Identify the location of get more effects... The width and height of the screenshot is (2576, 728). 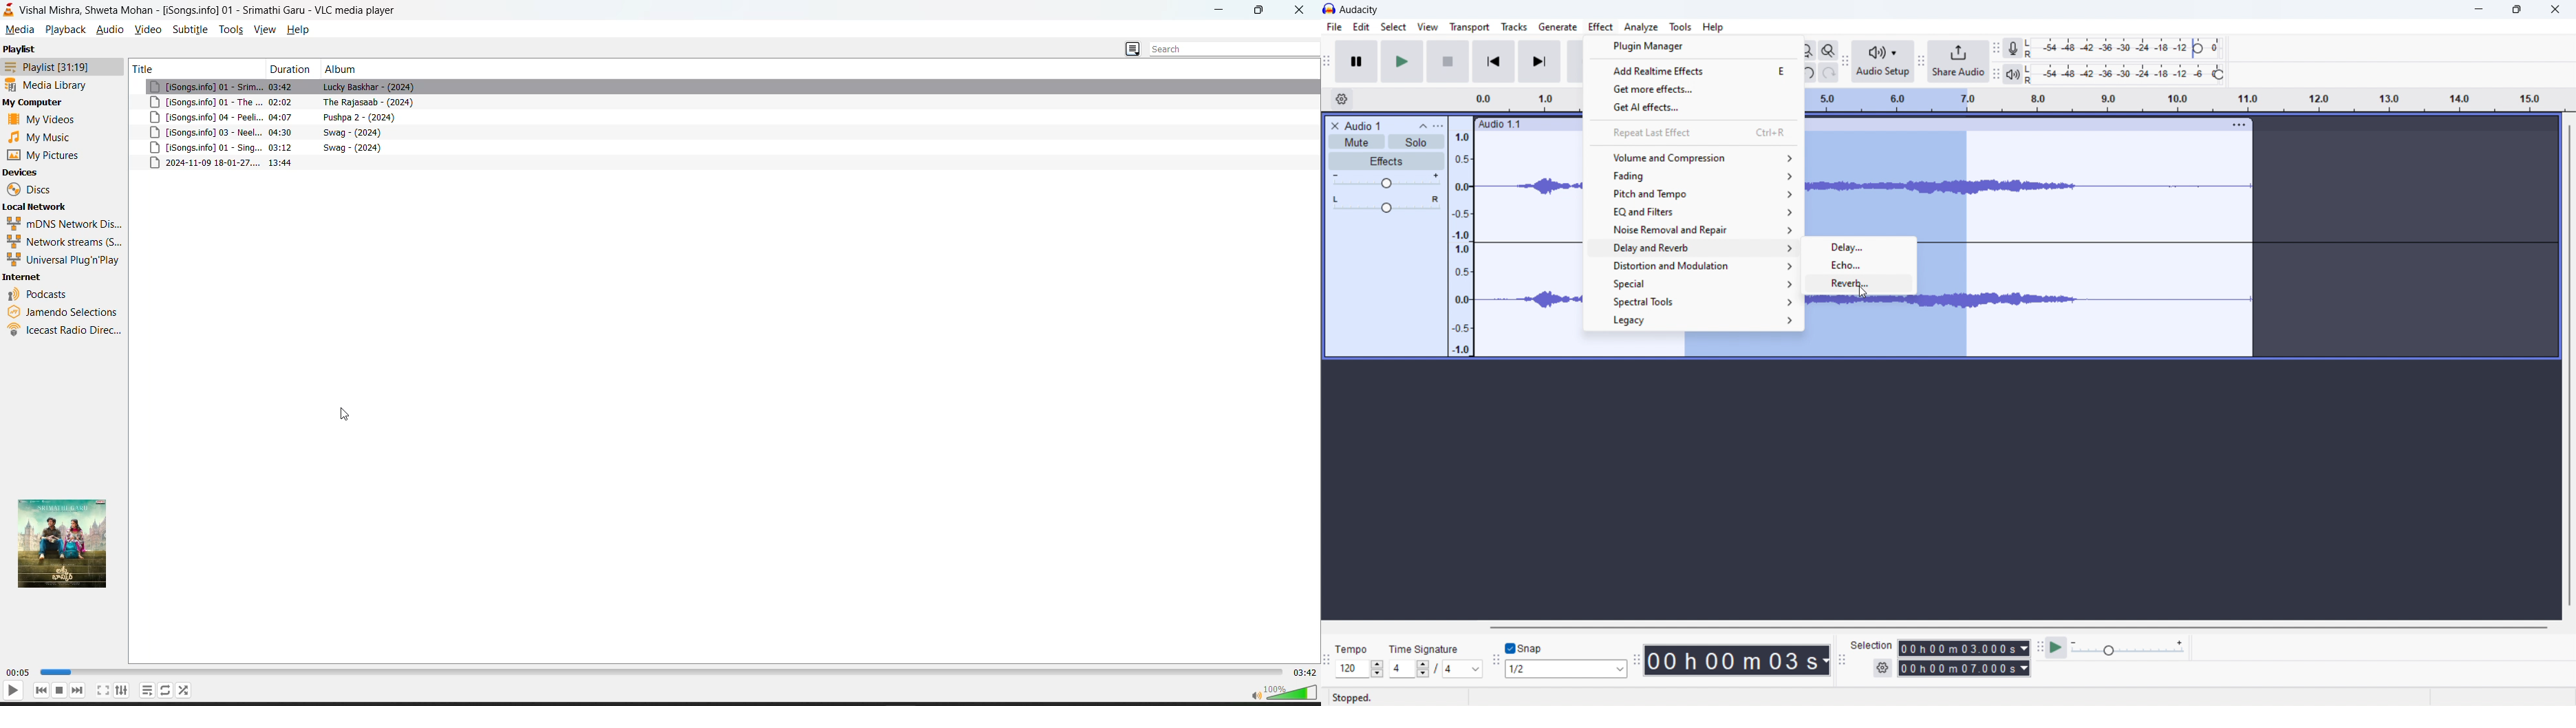
(1692, 86).